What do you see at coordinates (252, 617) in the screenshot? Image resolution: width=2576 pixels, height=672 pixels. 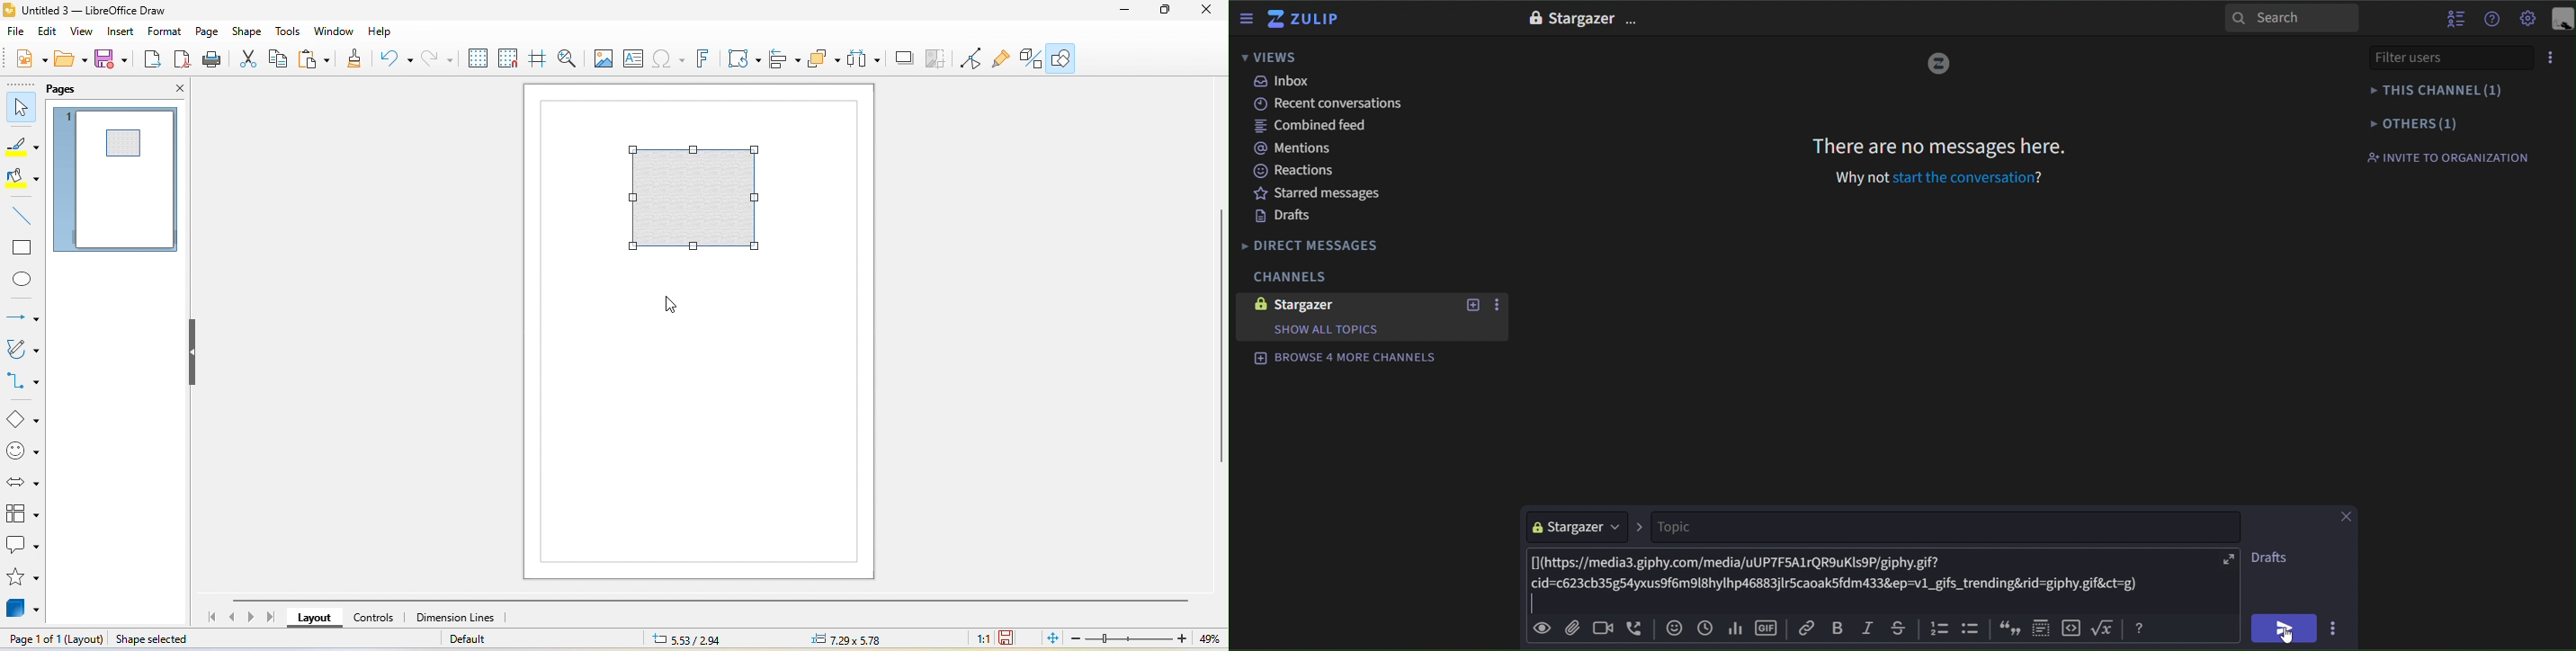 I see `next page` at bounding box center [252, 617].